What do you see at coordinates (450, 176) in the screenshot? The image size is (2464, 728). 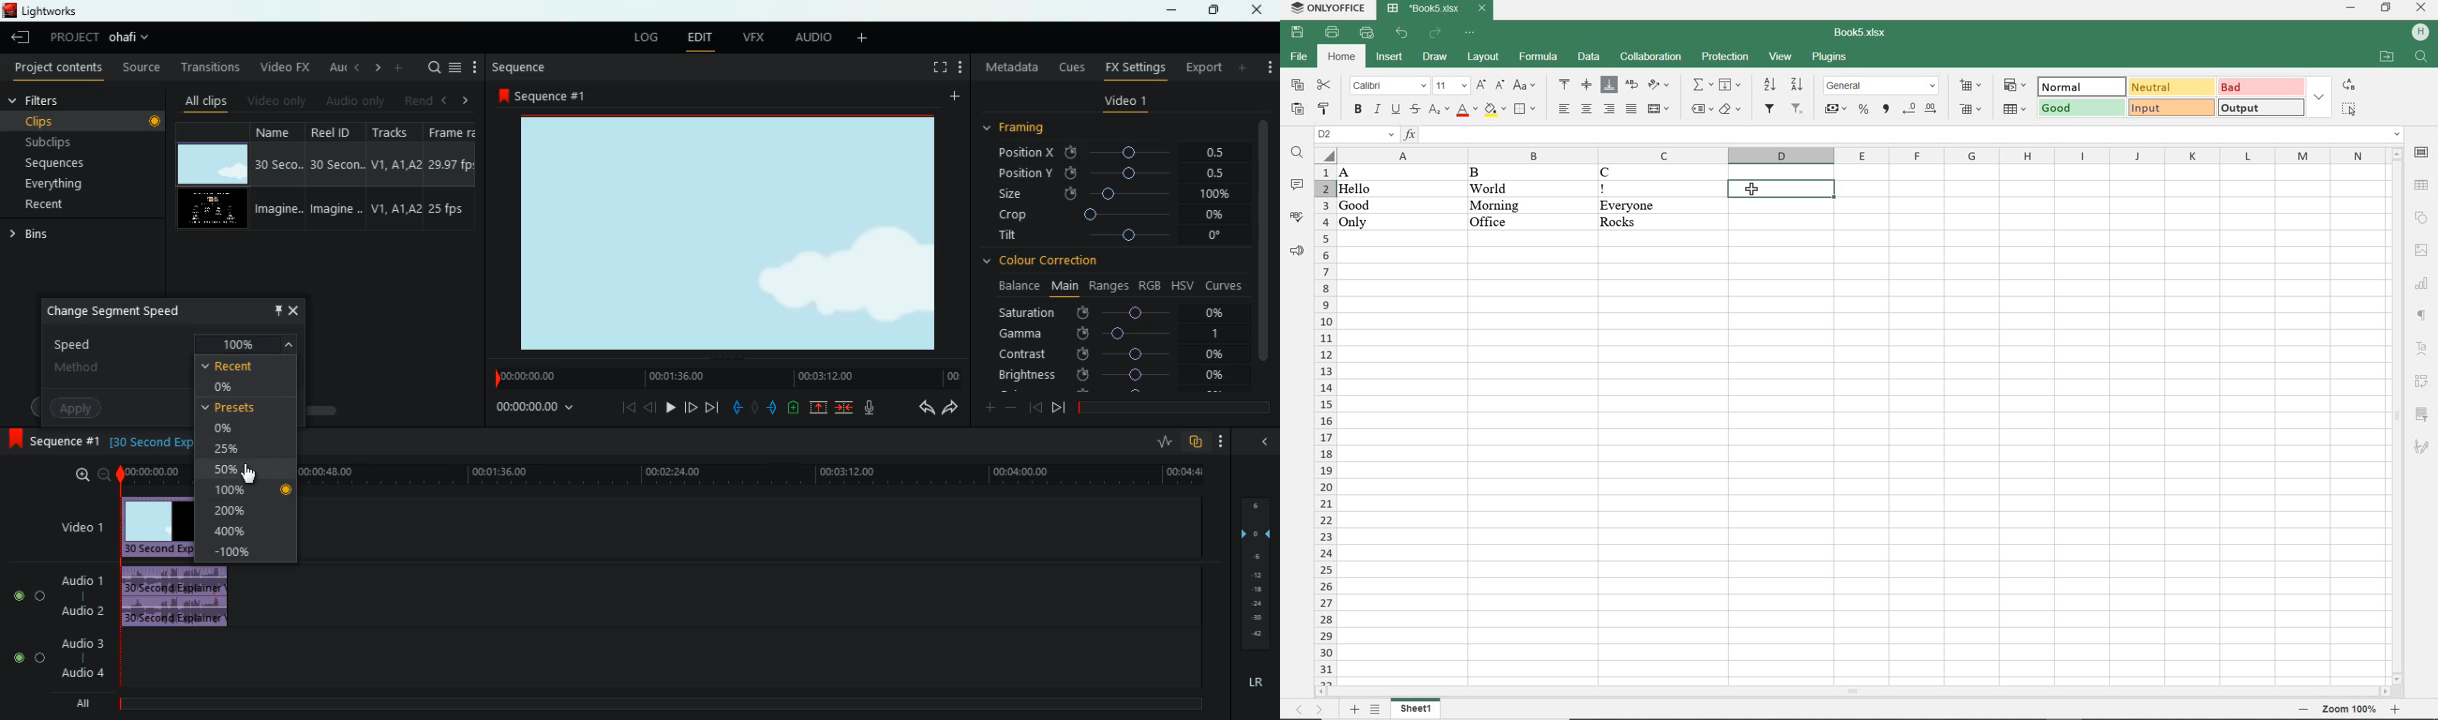 I see `fps` at bounding box center [450, 176].